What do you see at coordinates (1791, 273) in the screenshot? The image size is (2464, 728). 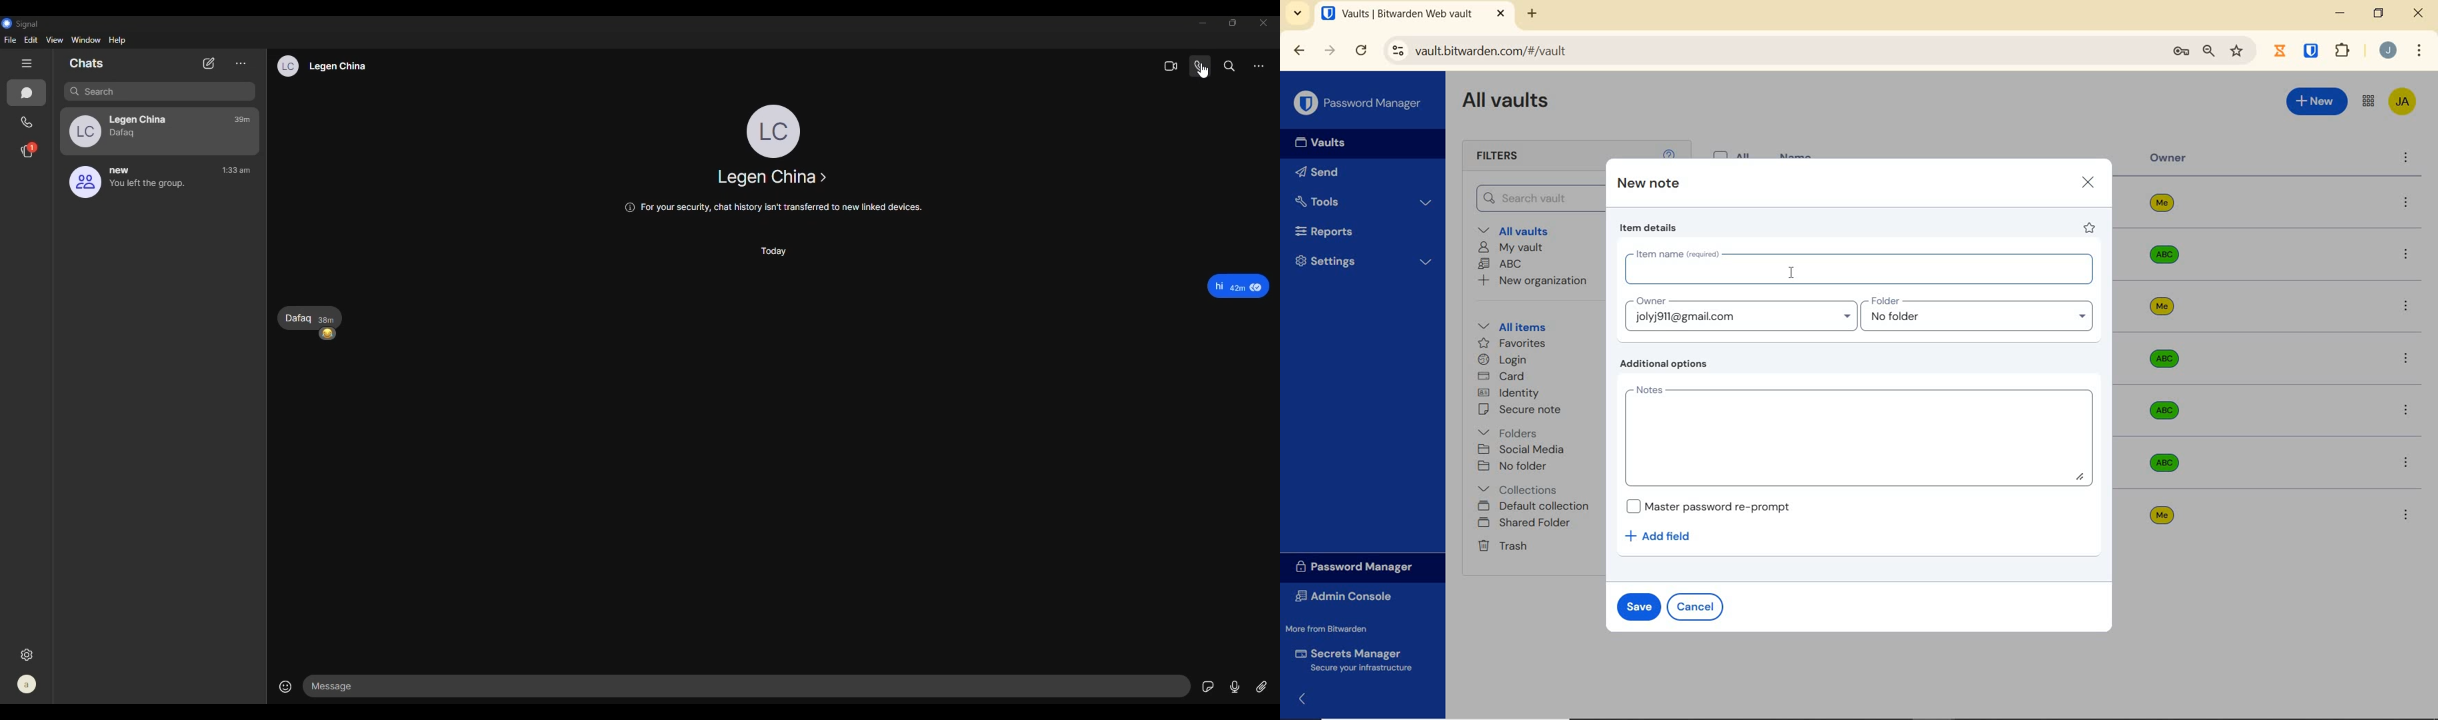 I see `cursor` at bounding box center [1791, 273].